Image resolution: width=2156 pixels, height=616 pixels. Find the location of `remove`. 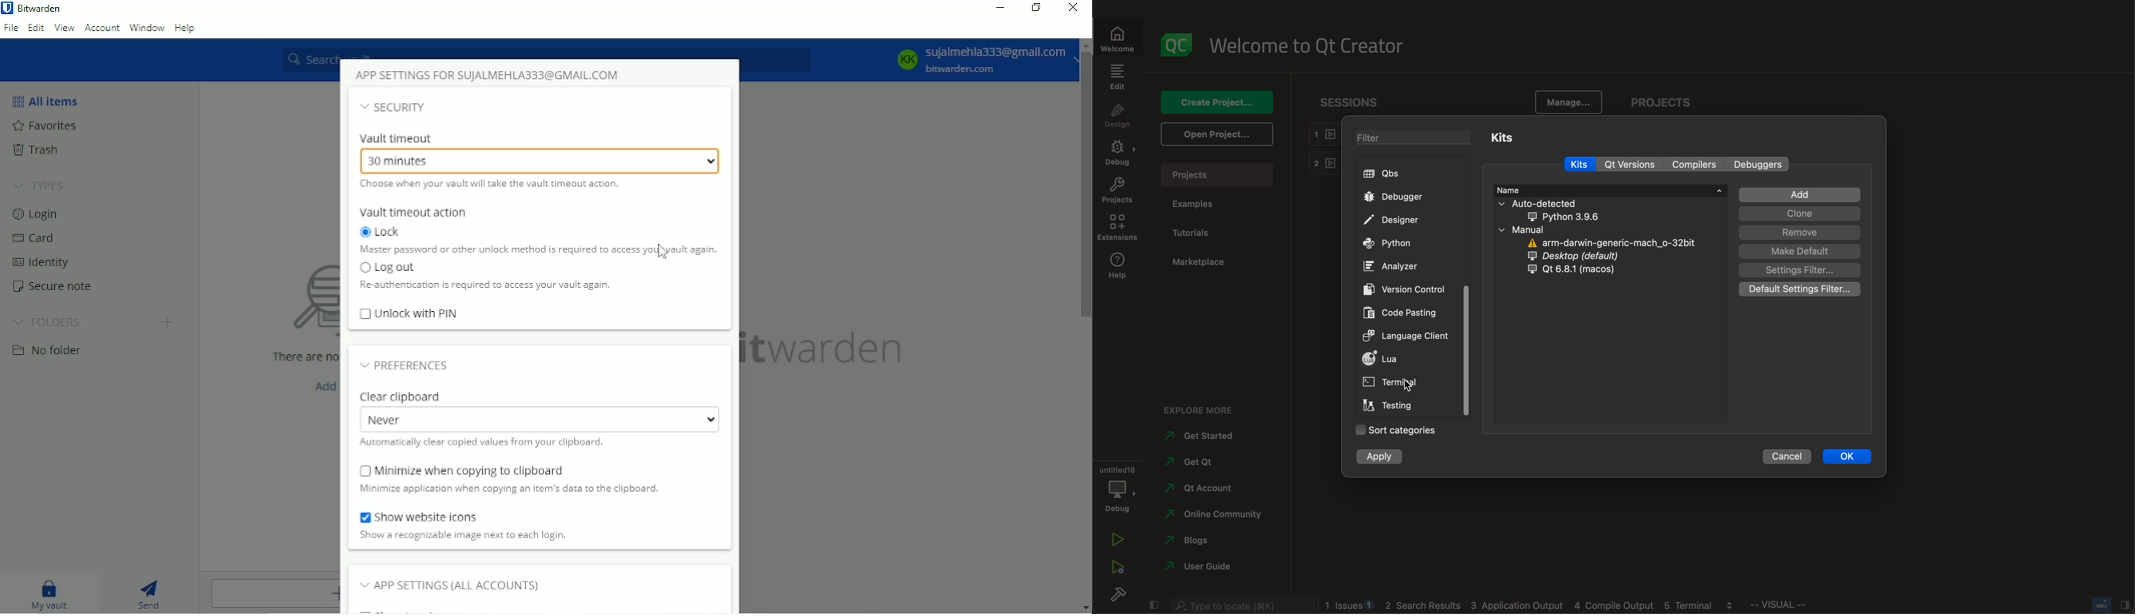

remove is located at coordinates (1801, 232).